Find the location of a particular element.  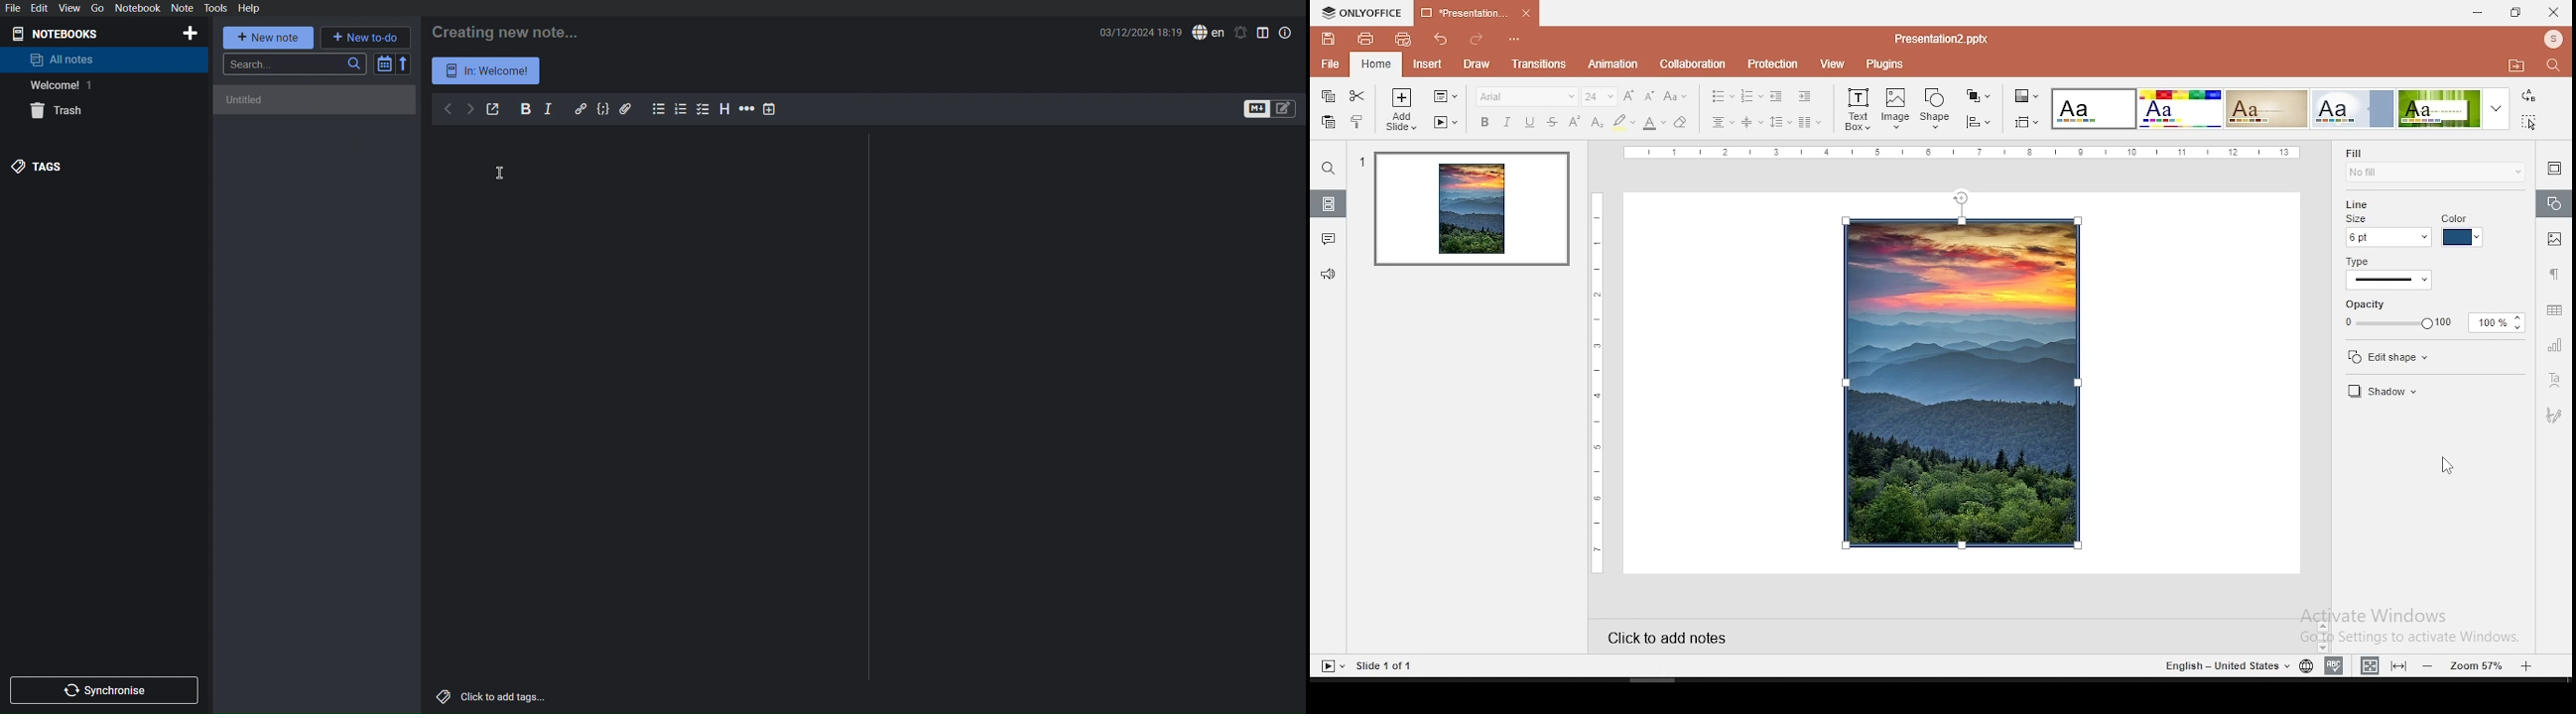

Attach file is located at coordinates (627, 108).